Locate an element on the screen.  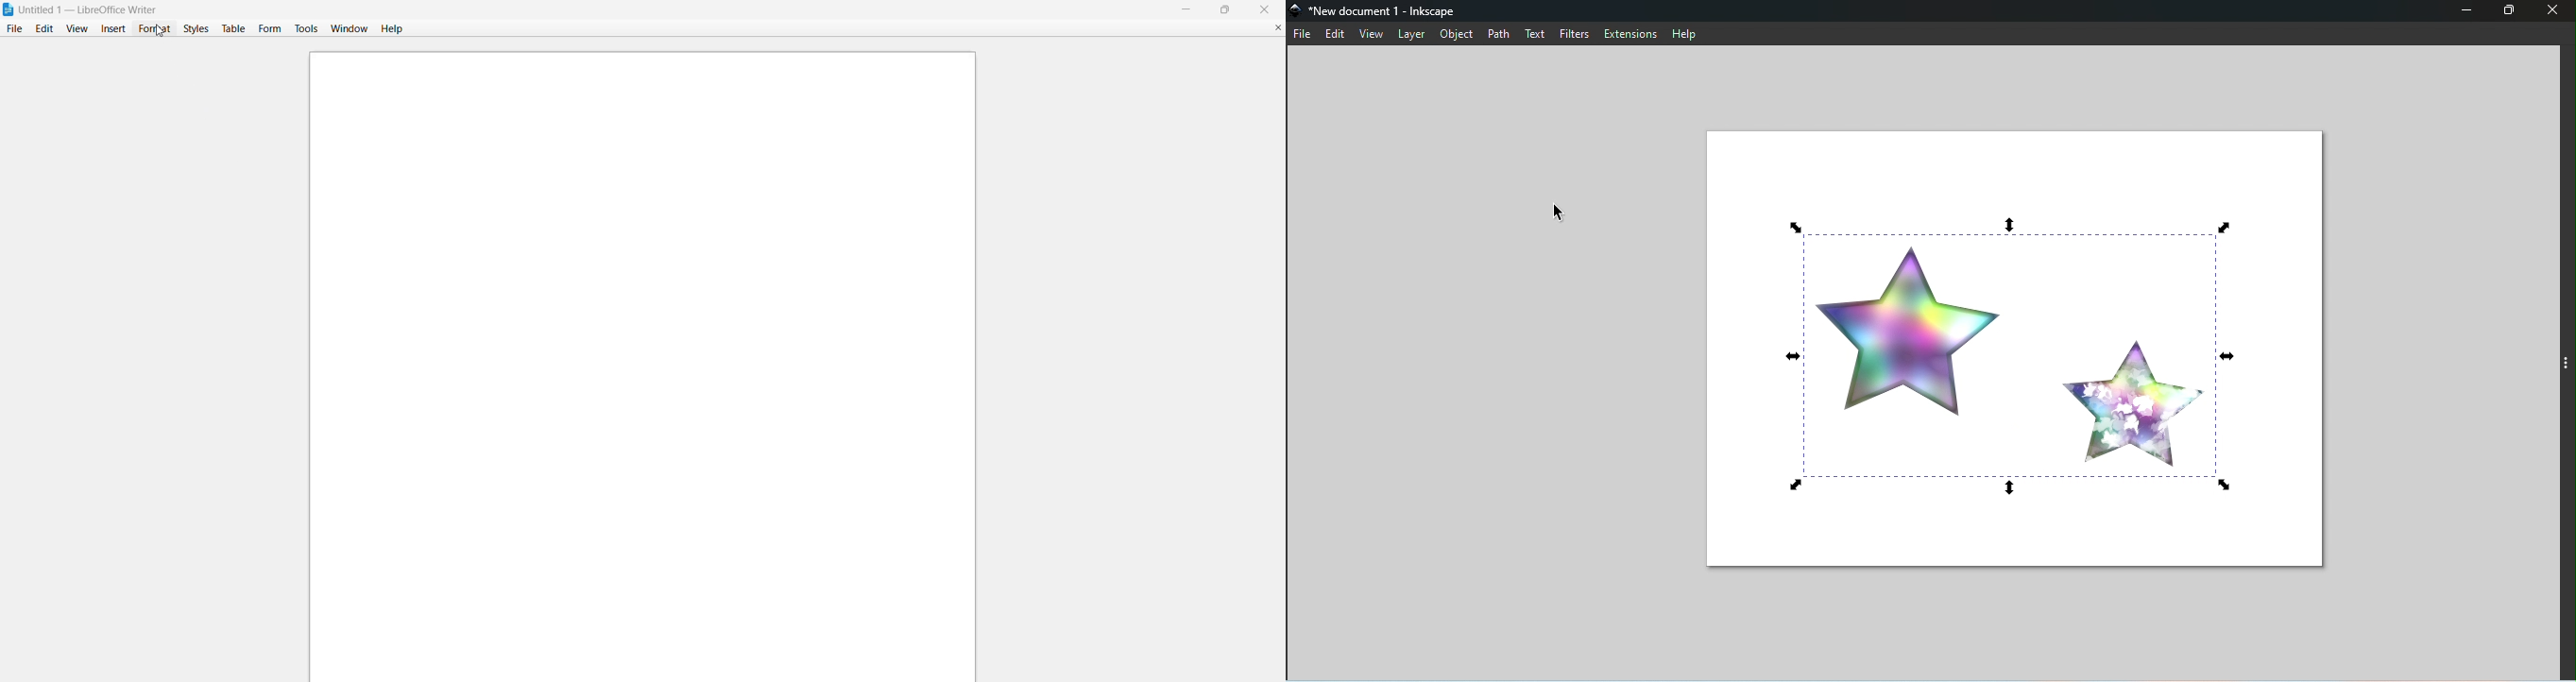
table is located at coordinates (233, 29).